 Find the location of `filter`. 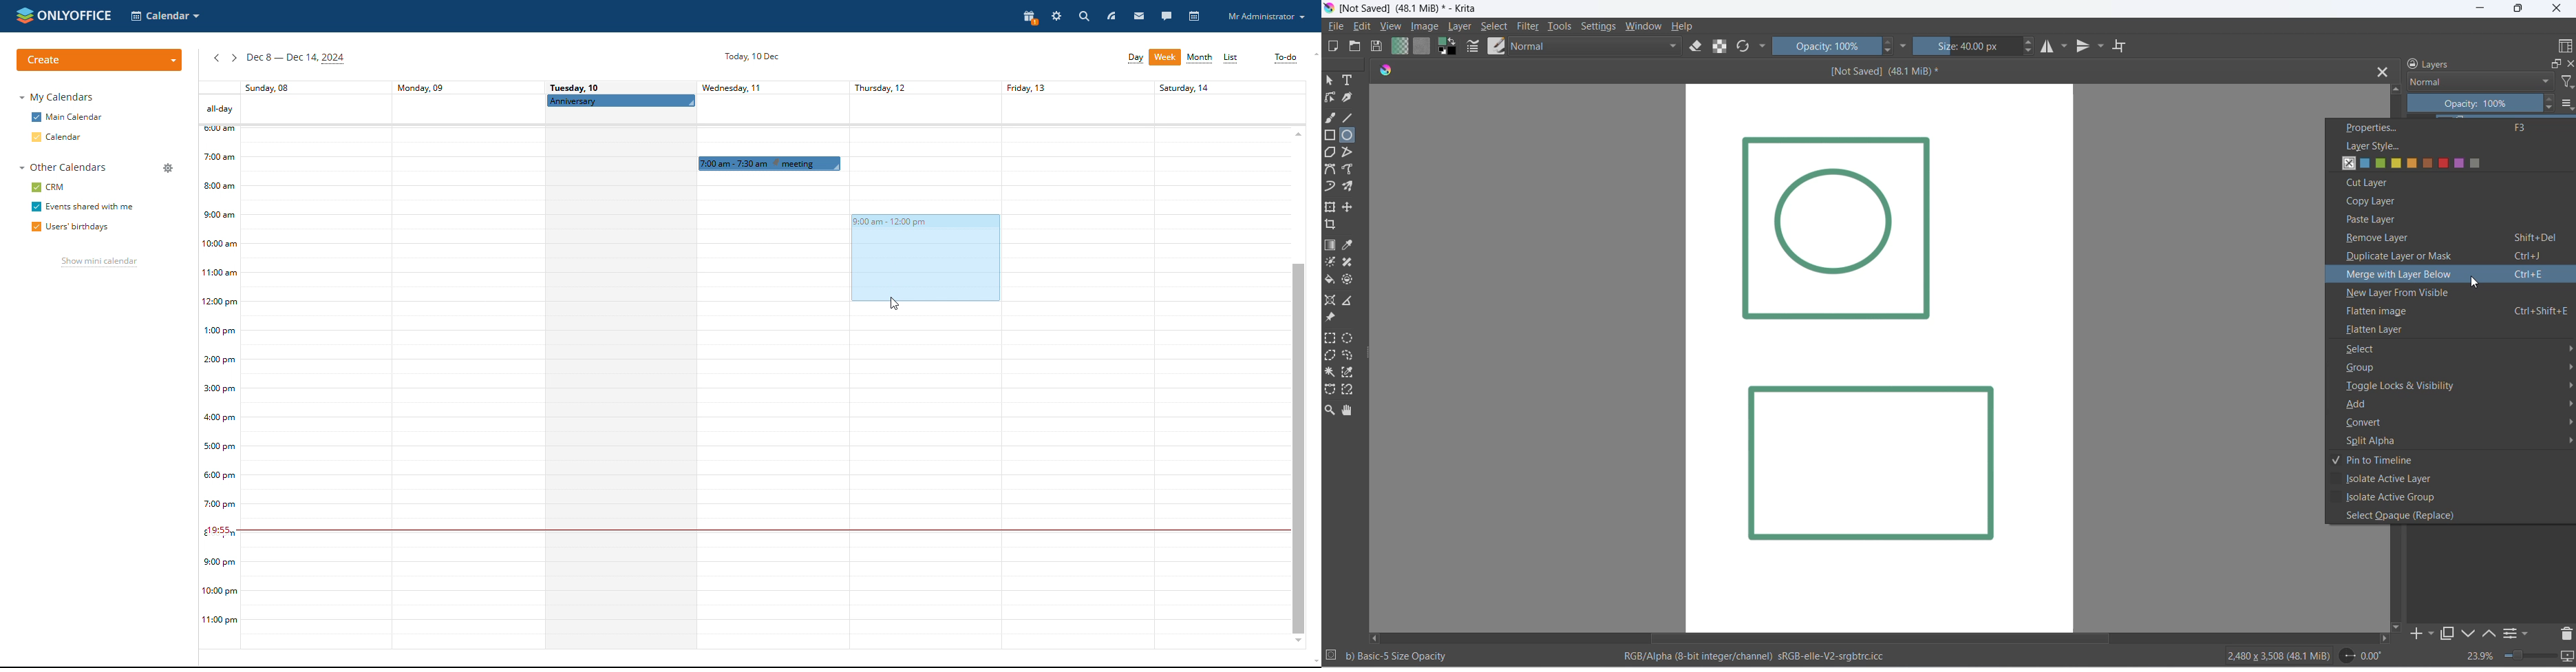

filter is located at coordinates (2569, 82).